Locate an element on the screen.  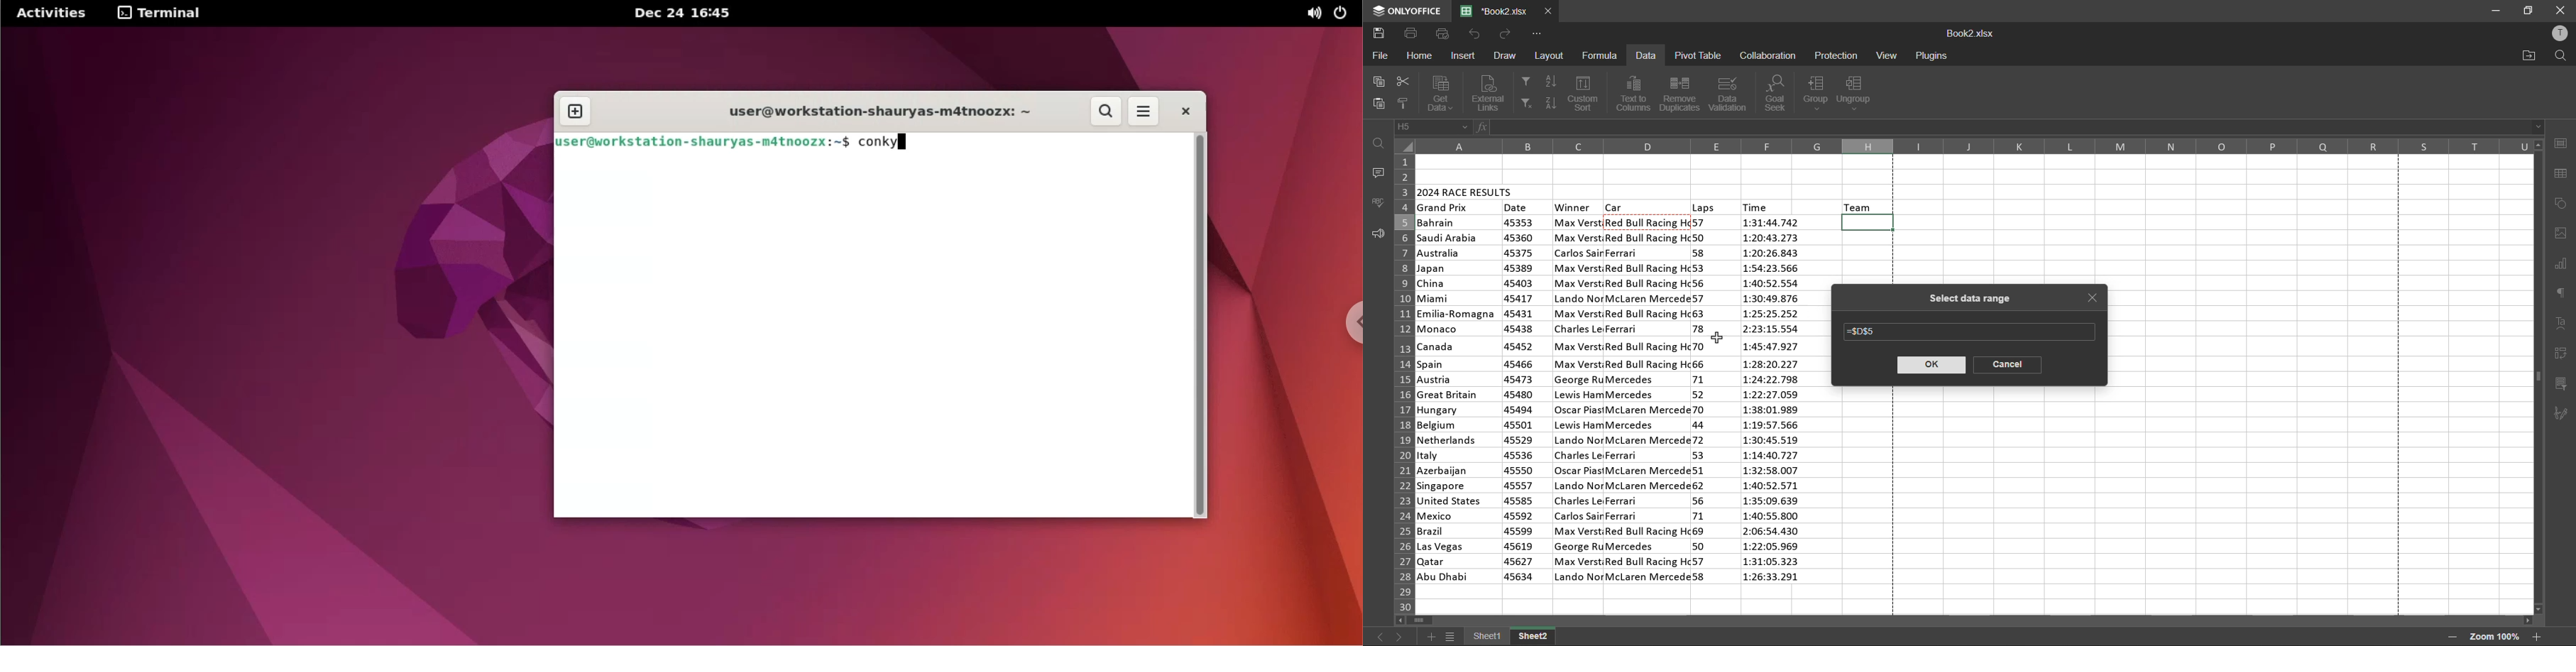
images is located at coordinates (2562, 233).